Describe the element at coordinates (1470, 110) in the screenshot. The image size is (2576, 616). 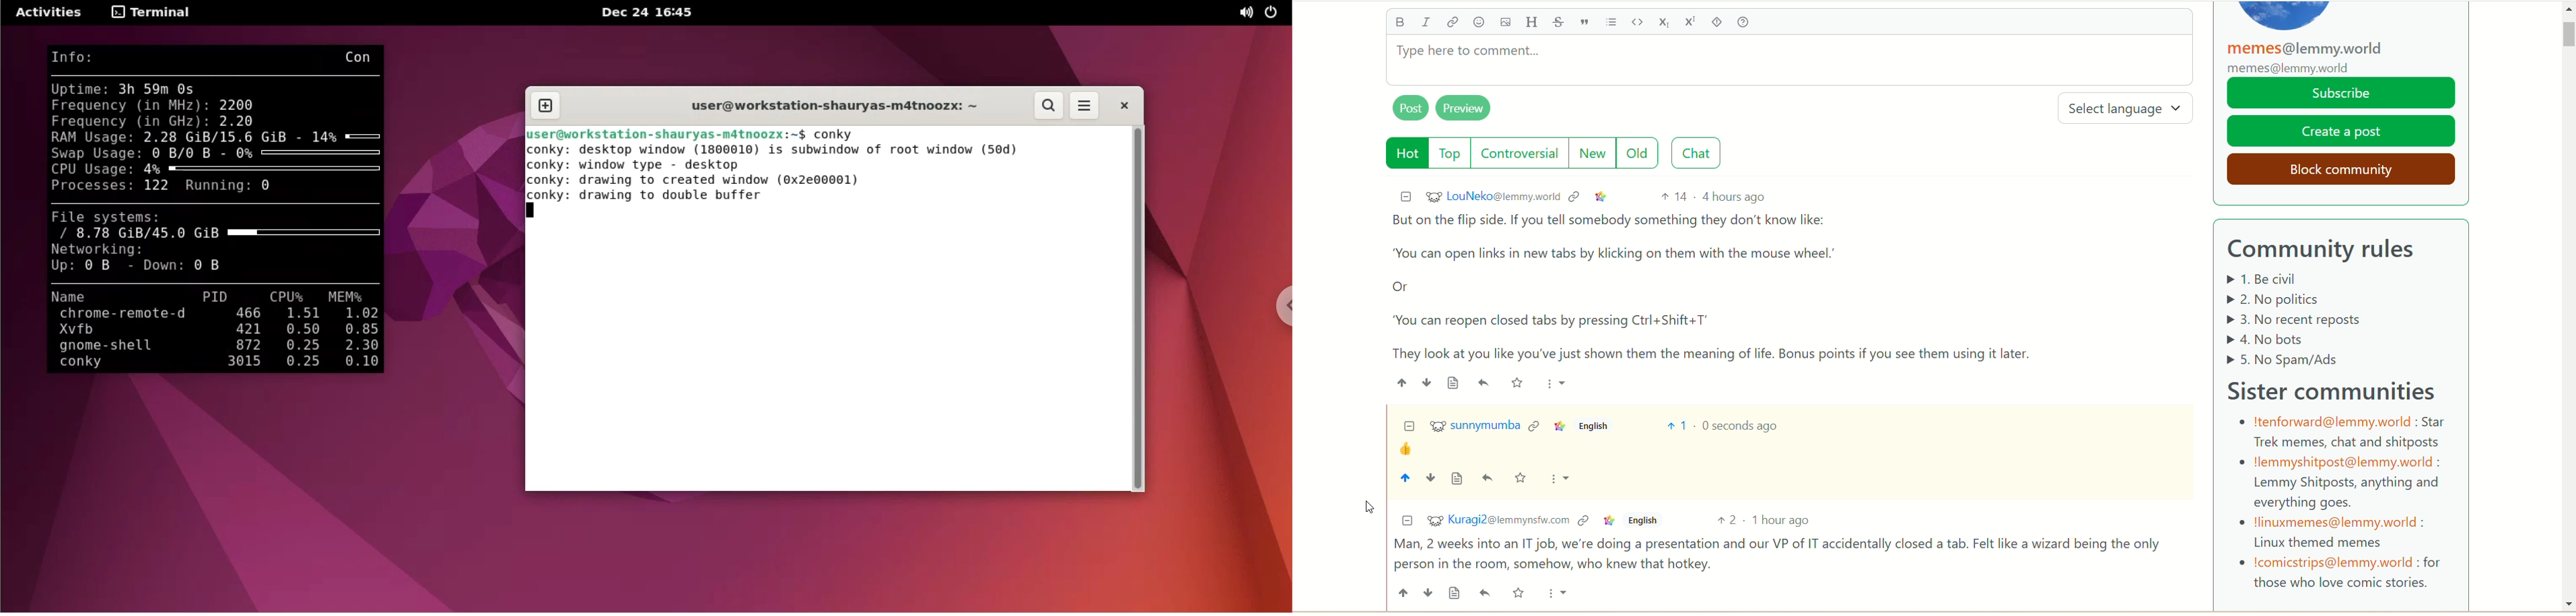
I see `preview` at that location.